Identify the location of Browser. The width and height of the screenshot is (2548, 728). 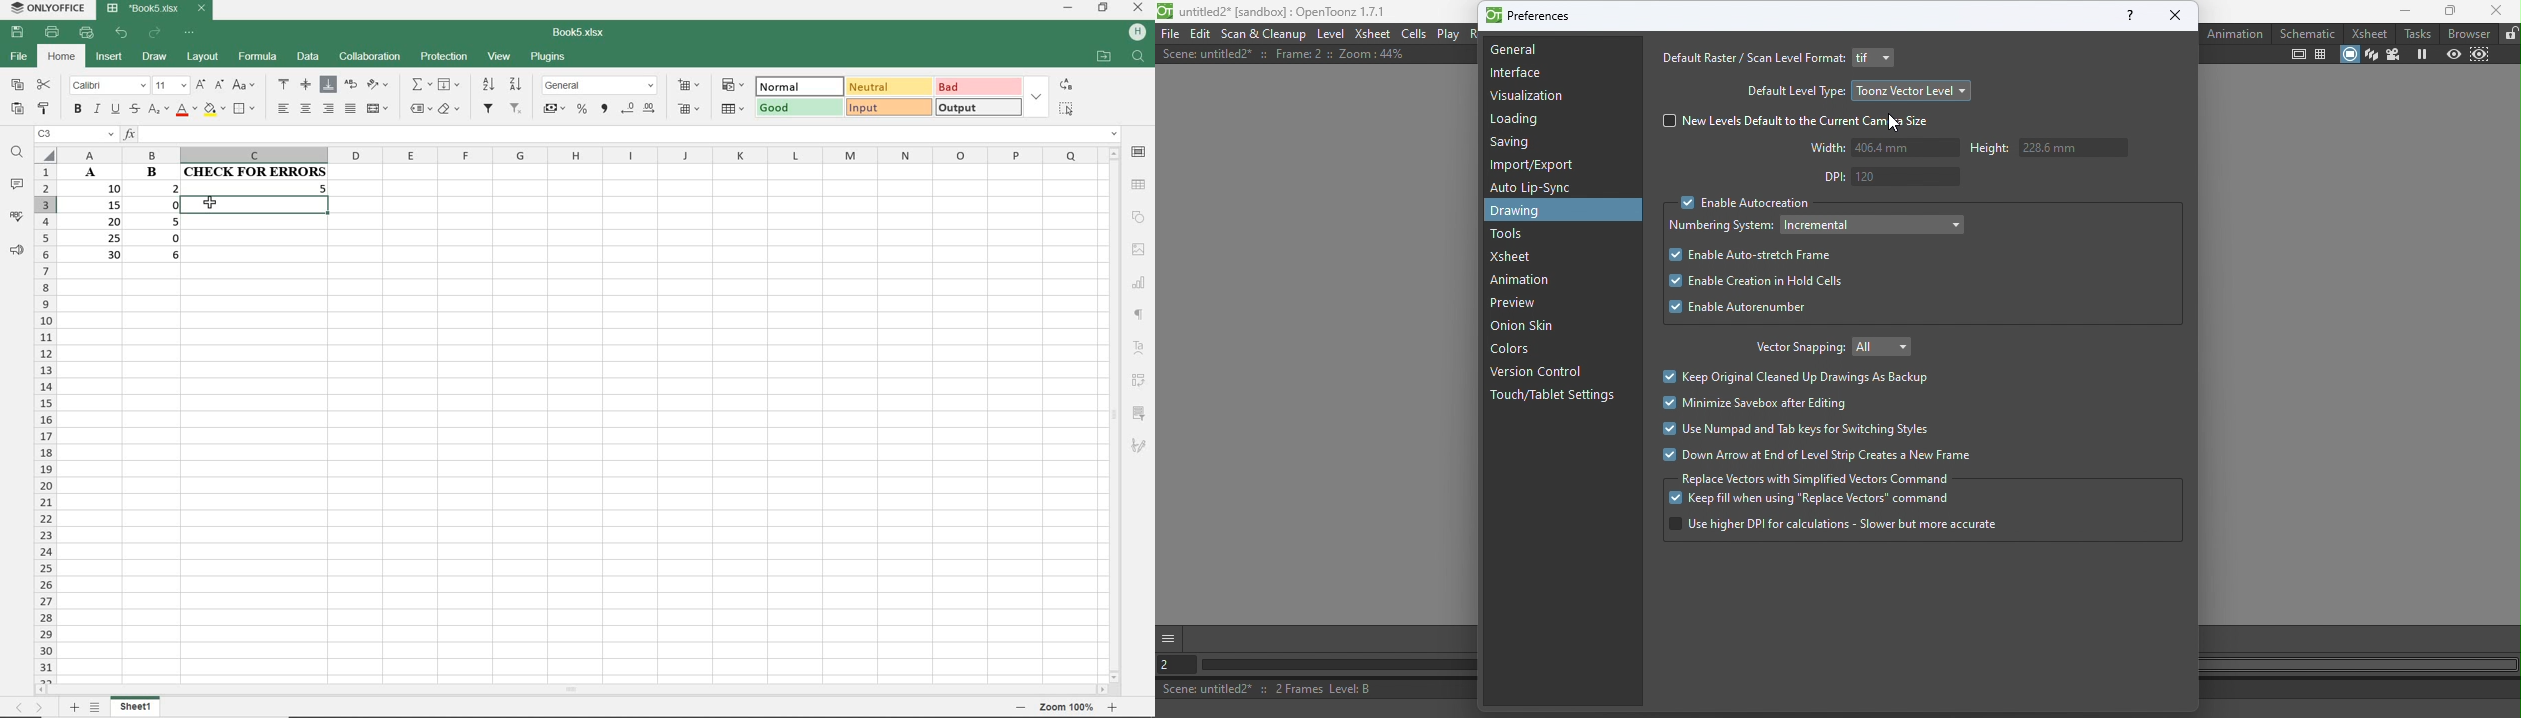
(2466, 33).